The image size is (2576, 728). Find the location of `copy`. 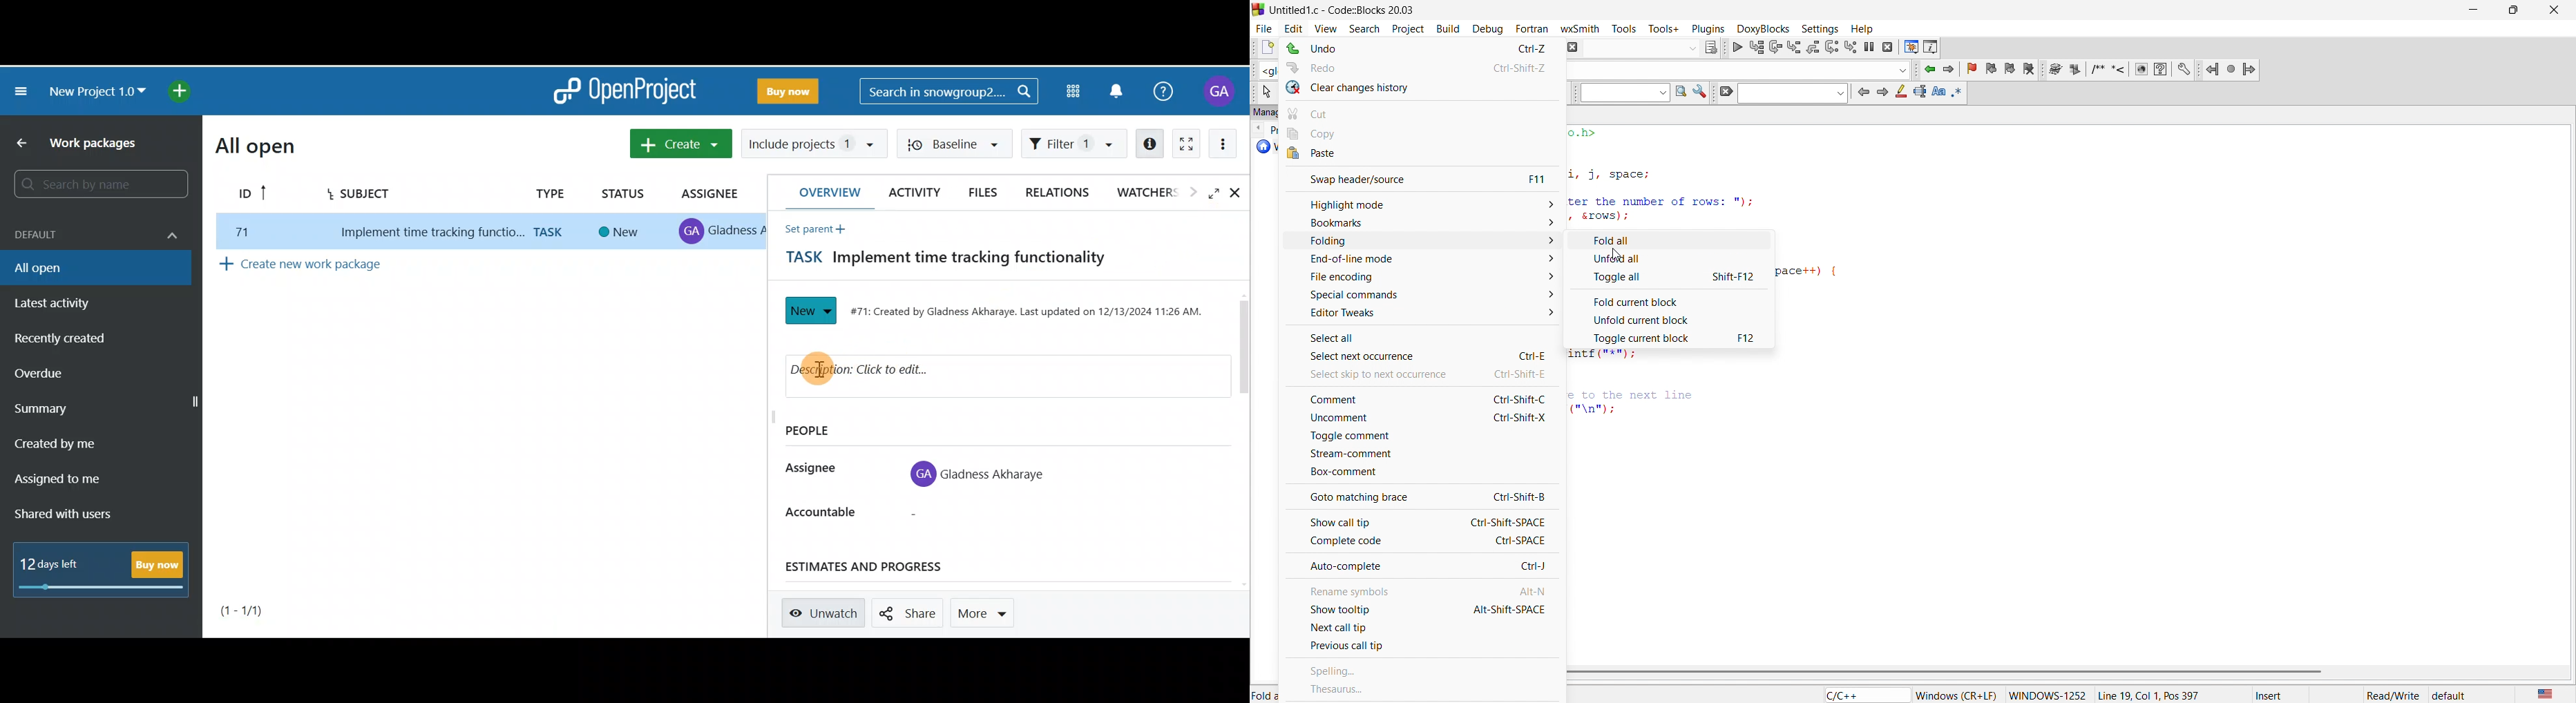

copy is located at coordinates (1425, 133).